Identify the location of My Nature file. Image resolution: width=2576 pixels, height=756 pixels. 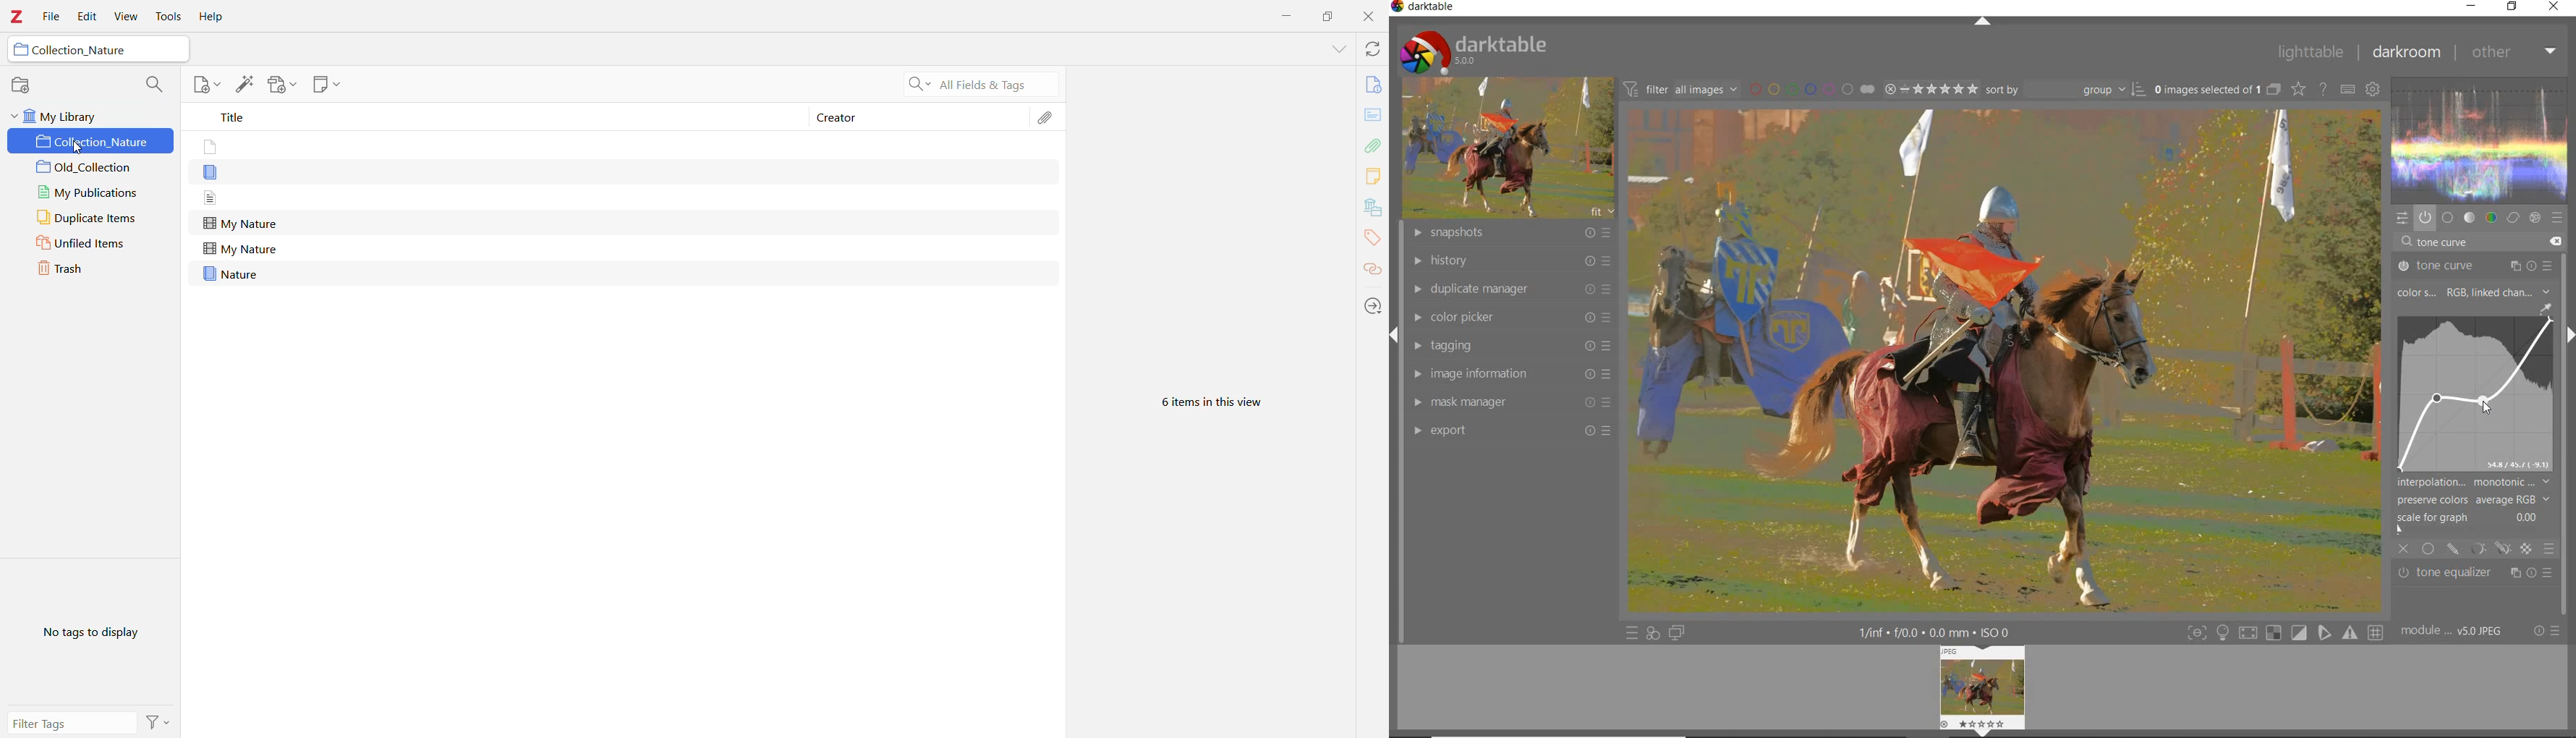
(243, 223).